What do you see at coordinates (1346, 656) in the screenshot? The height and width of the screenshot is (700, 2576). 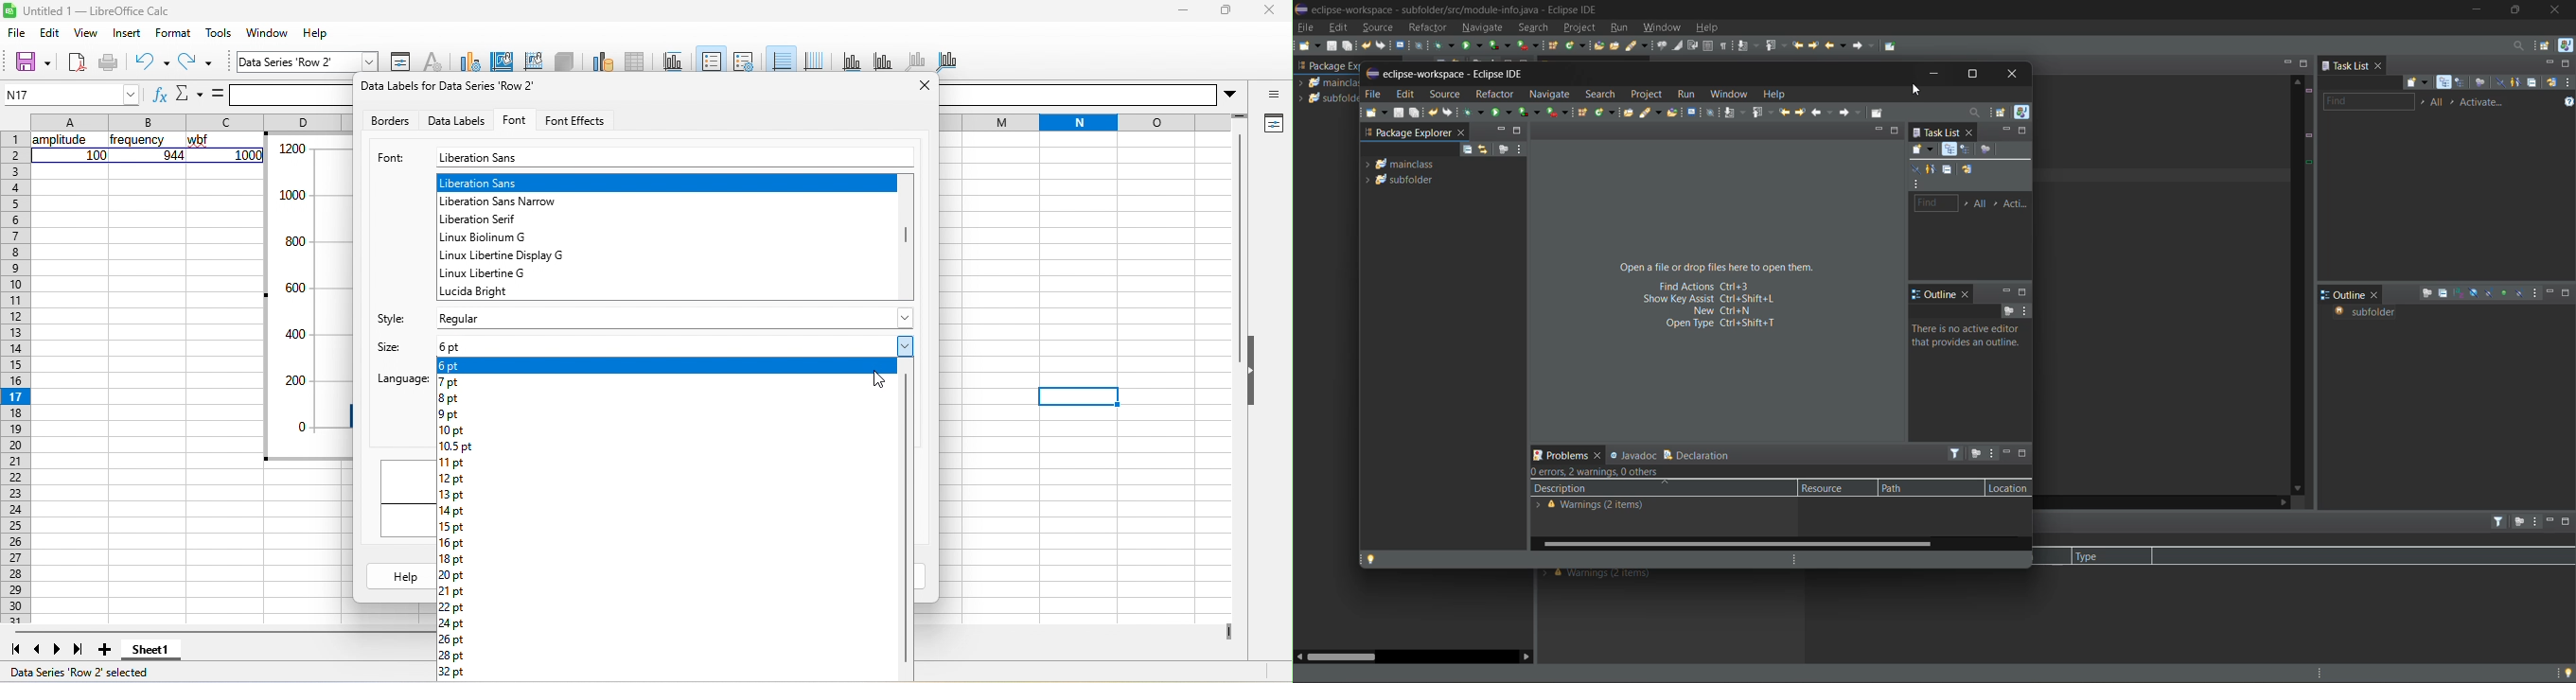 I see `horizontal scroll bar` at bounding box center [1346, 656].